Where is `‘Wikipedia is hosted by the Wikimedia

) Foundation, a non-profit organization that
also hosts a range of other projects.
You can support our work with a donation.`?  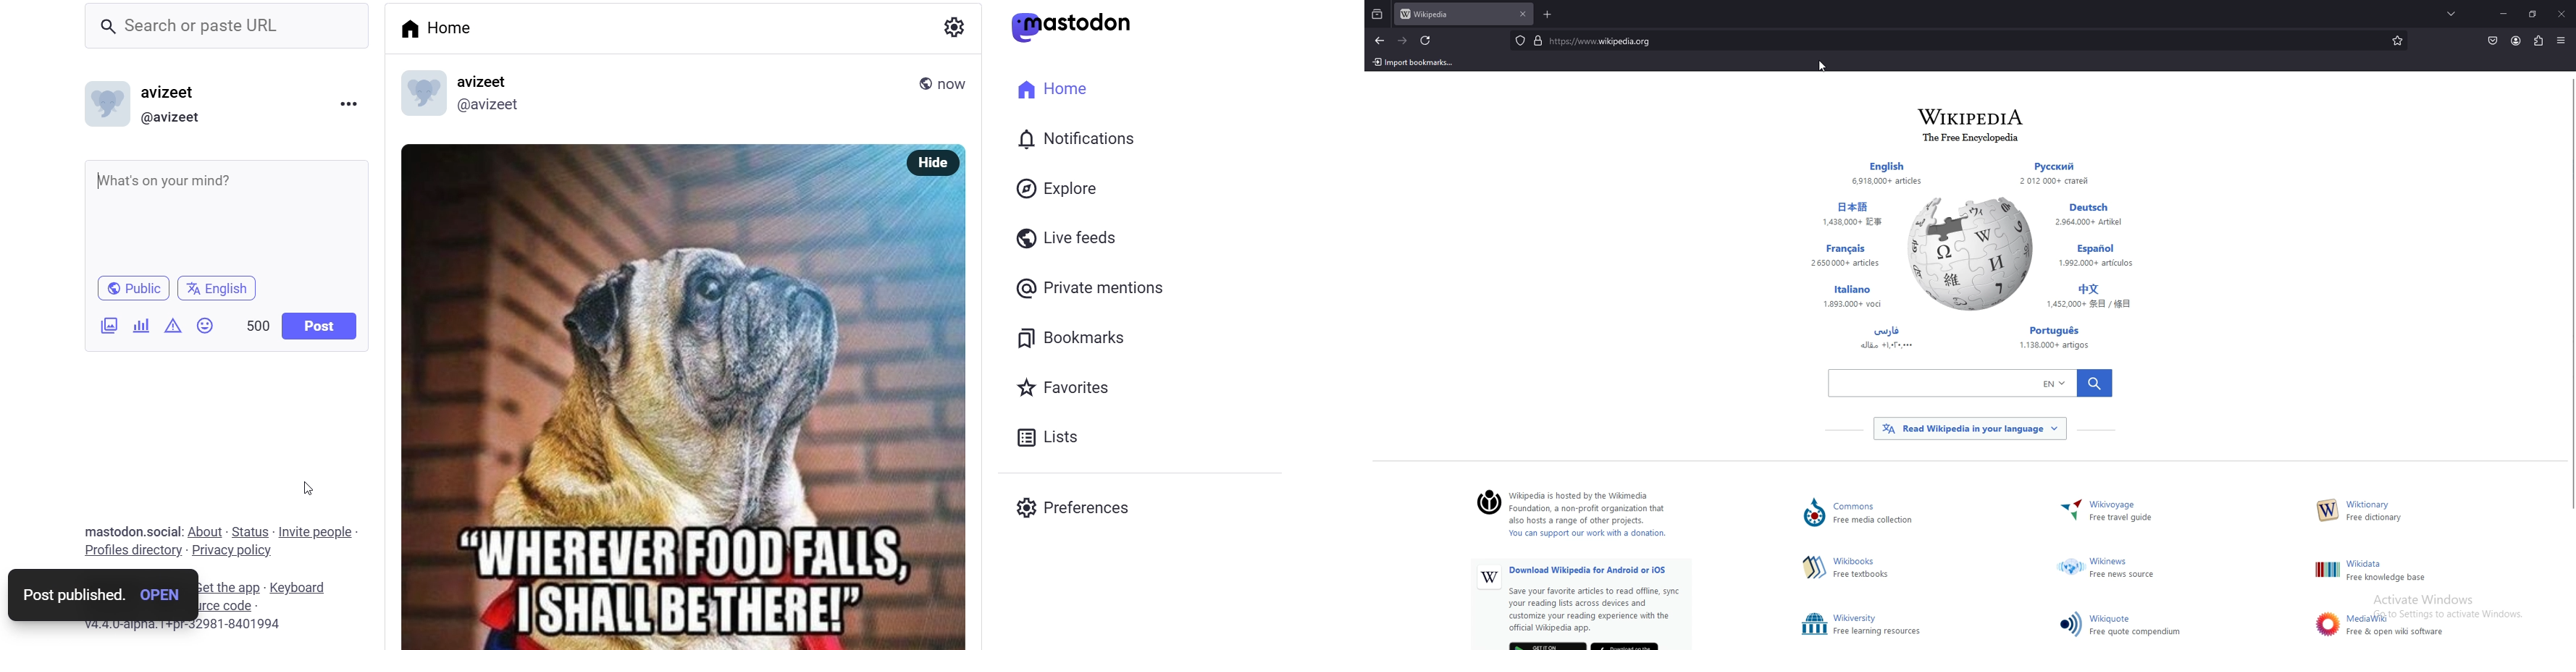
‘Wikipedia is hosted by the Wikimedia

) Foundation, a non-profit organization that
also hosts a range of other projects.
You can support our work with a donation. is located at coordinates (1598, 516).